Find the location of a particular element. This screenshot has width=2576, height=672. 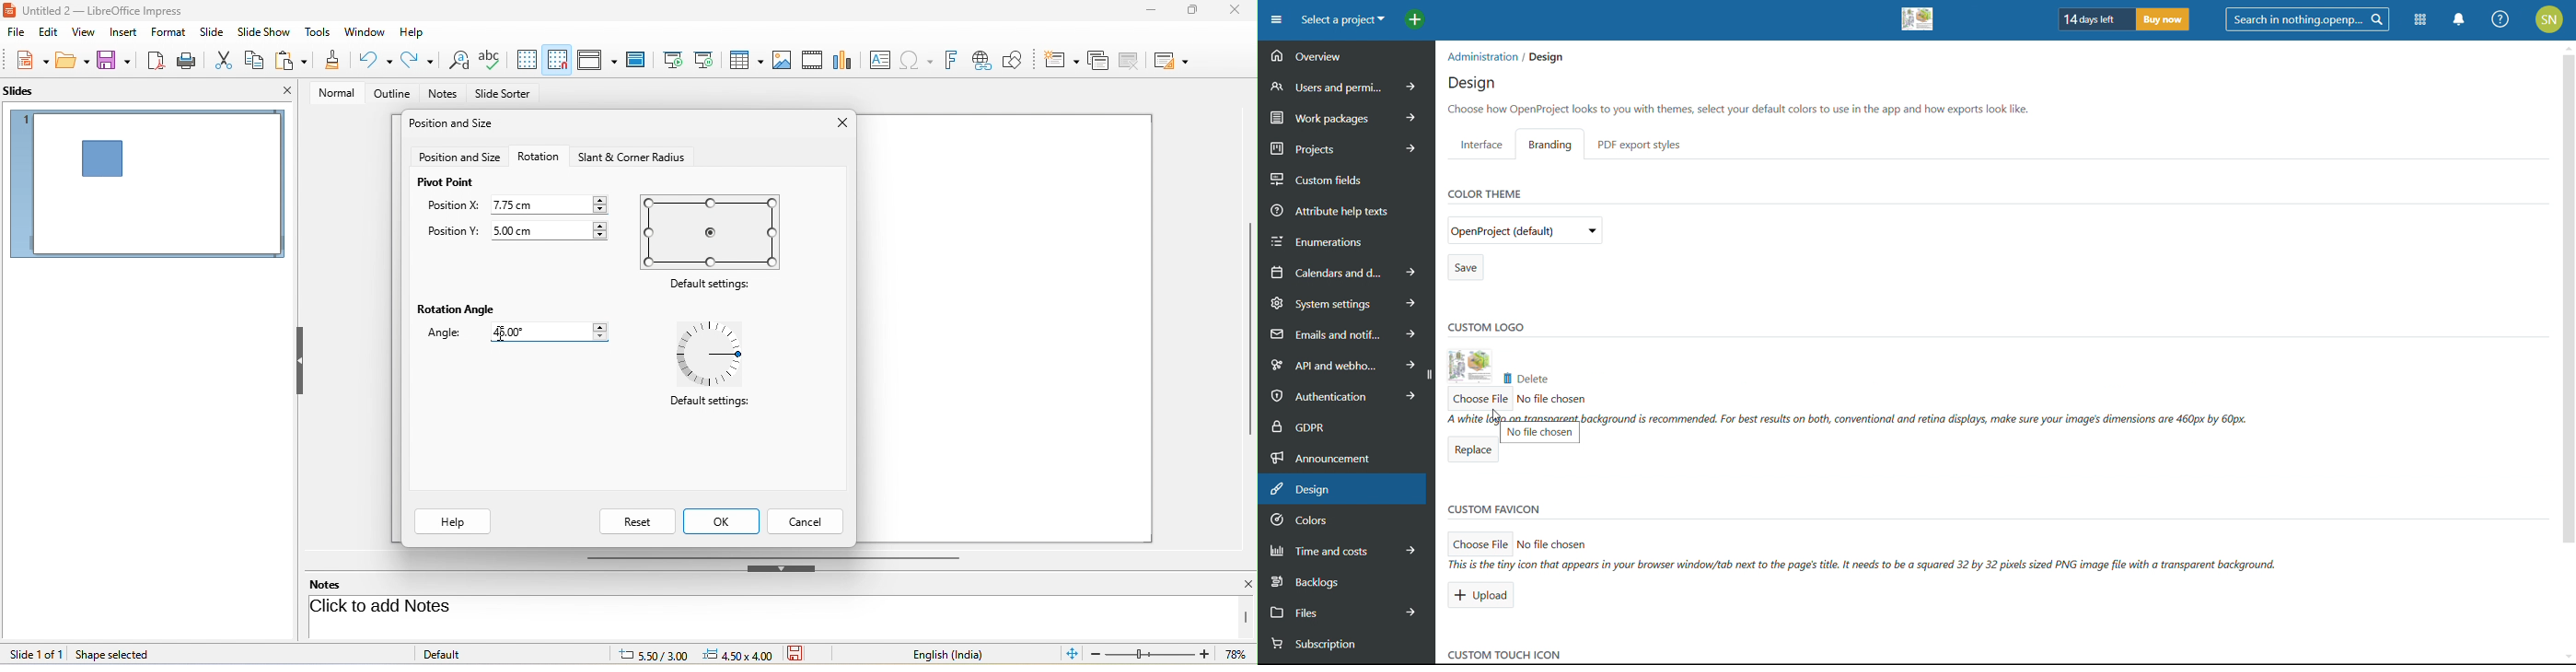

modules is located at coordinates (2419, 21).